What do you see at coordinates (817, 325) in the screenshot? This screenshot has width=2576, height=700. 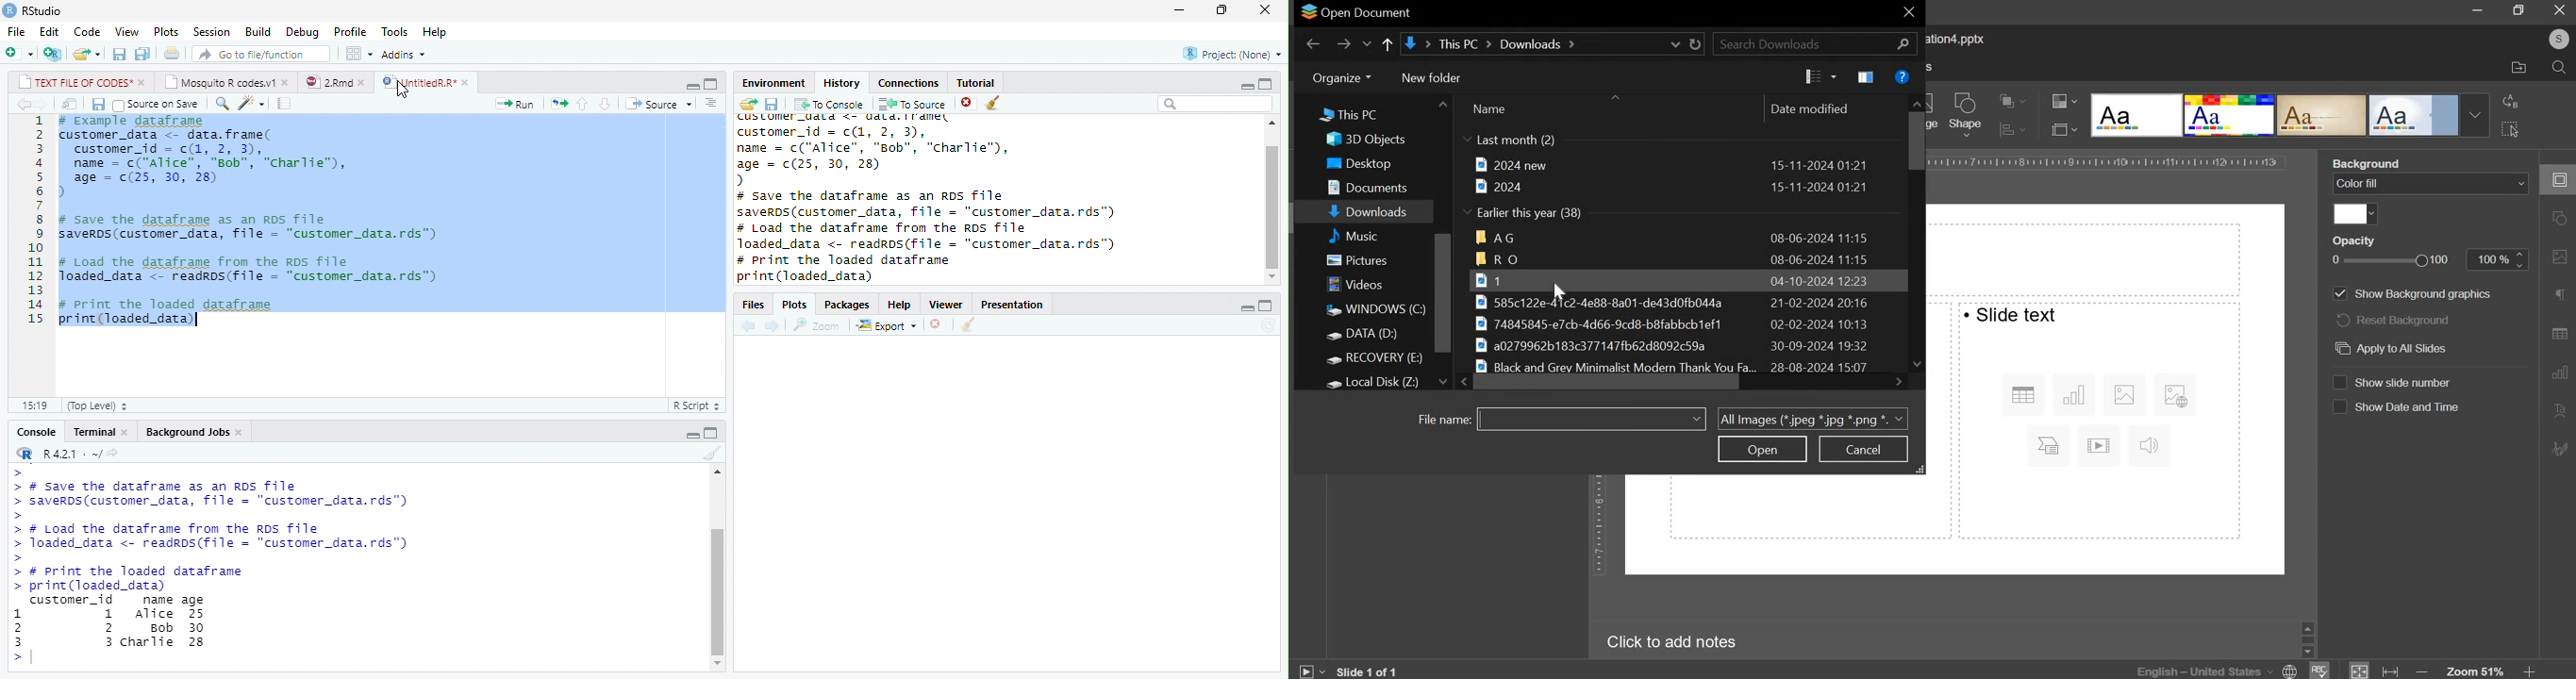 I see `Zoom` at bounding box center [817, 325].